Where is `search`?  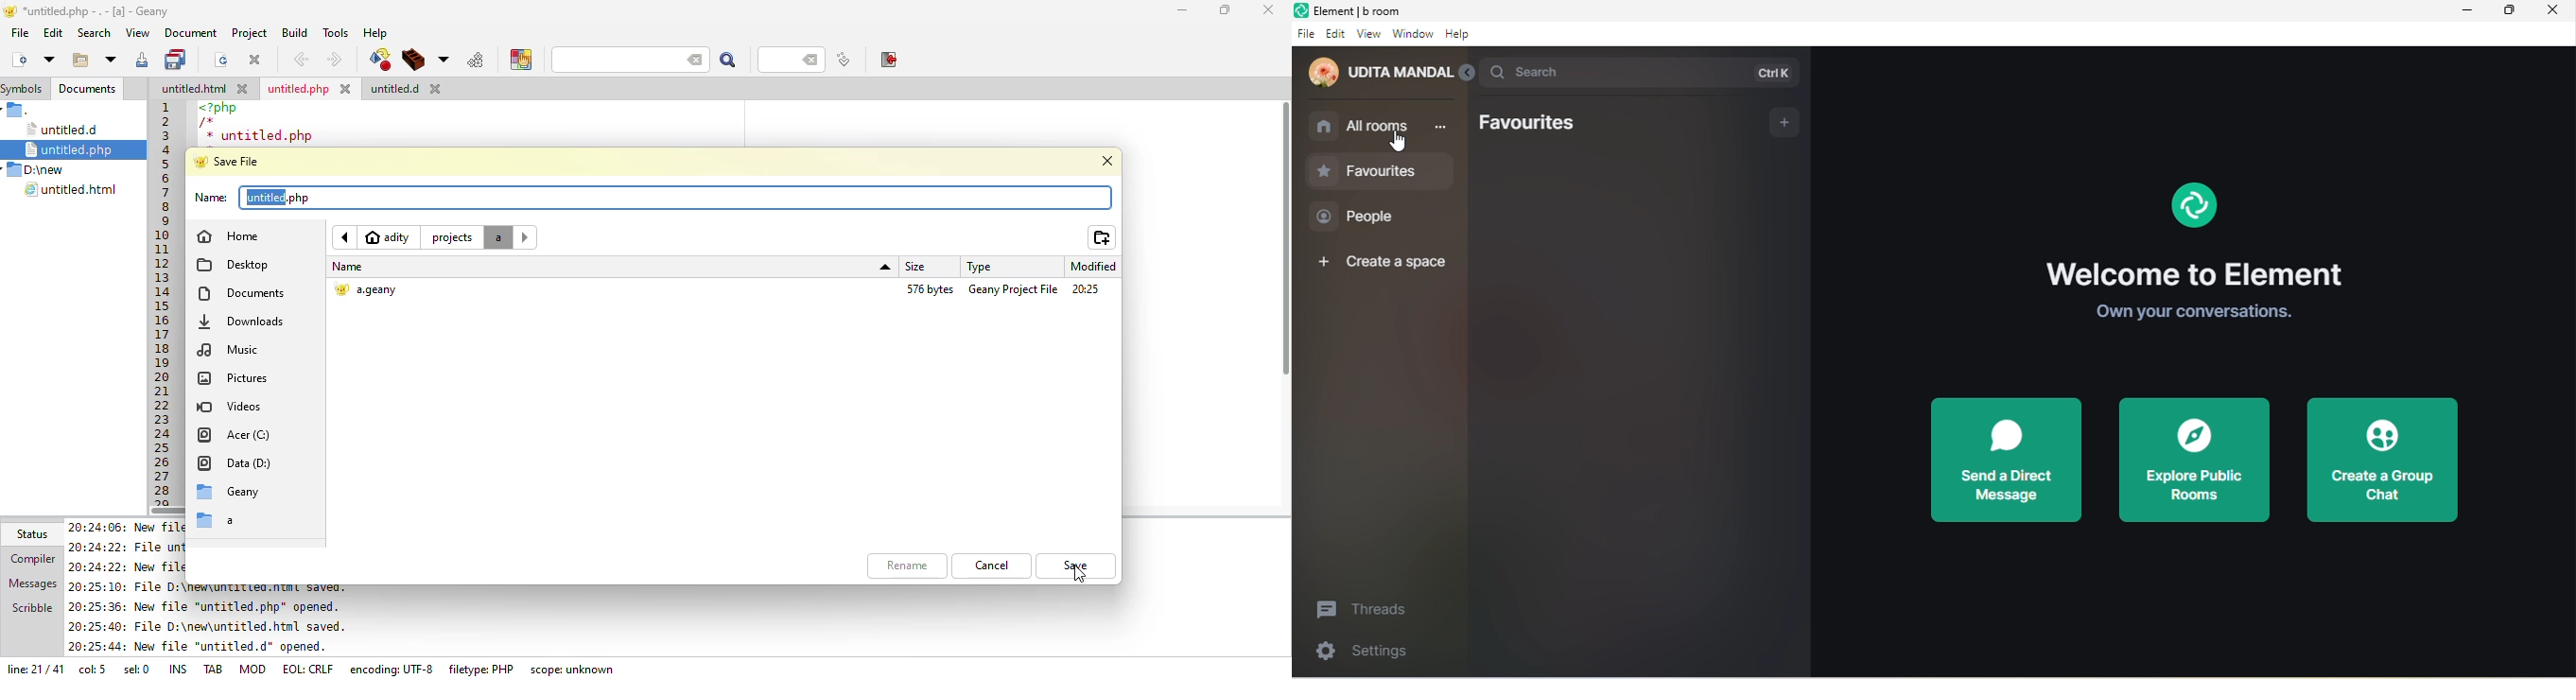
search is located at coordinates (1643, 71).